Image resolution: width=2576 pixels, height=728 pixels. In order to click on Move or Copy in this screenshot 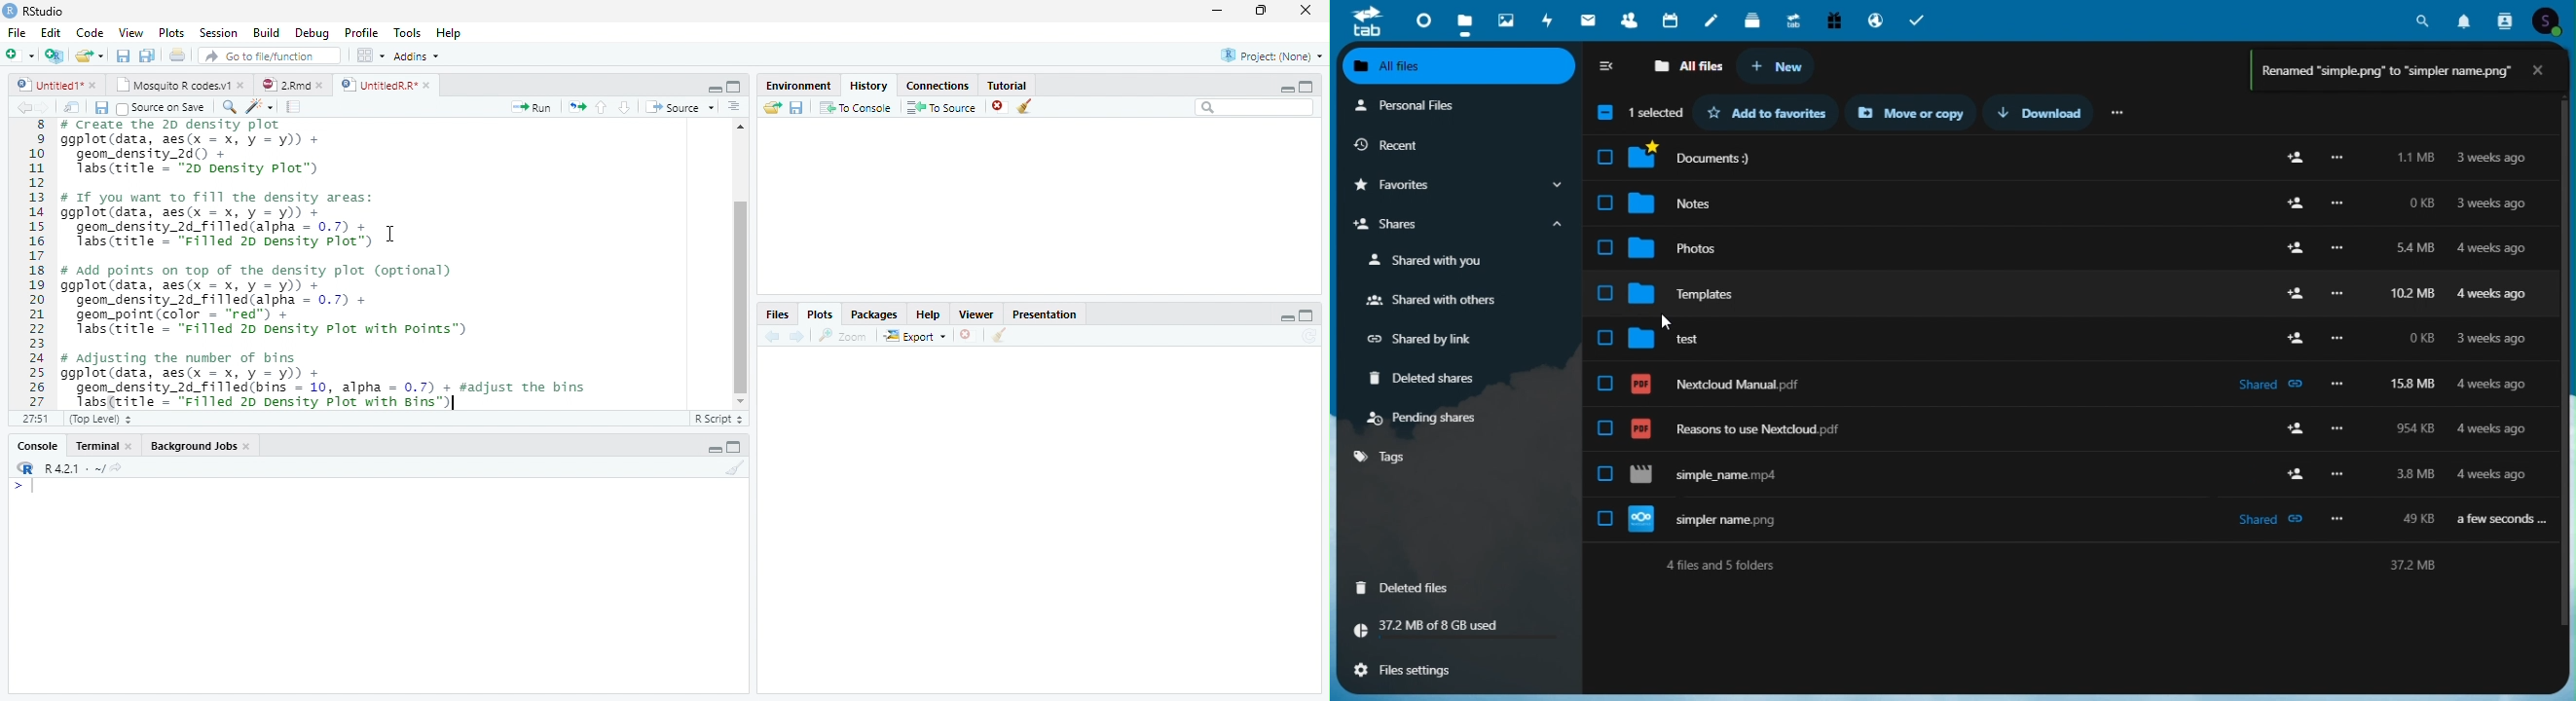, I will do `click(1918, 113)`.